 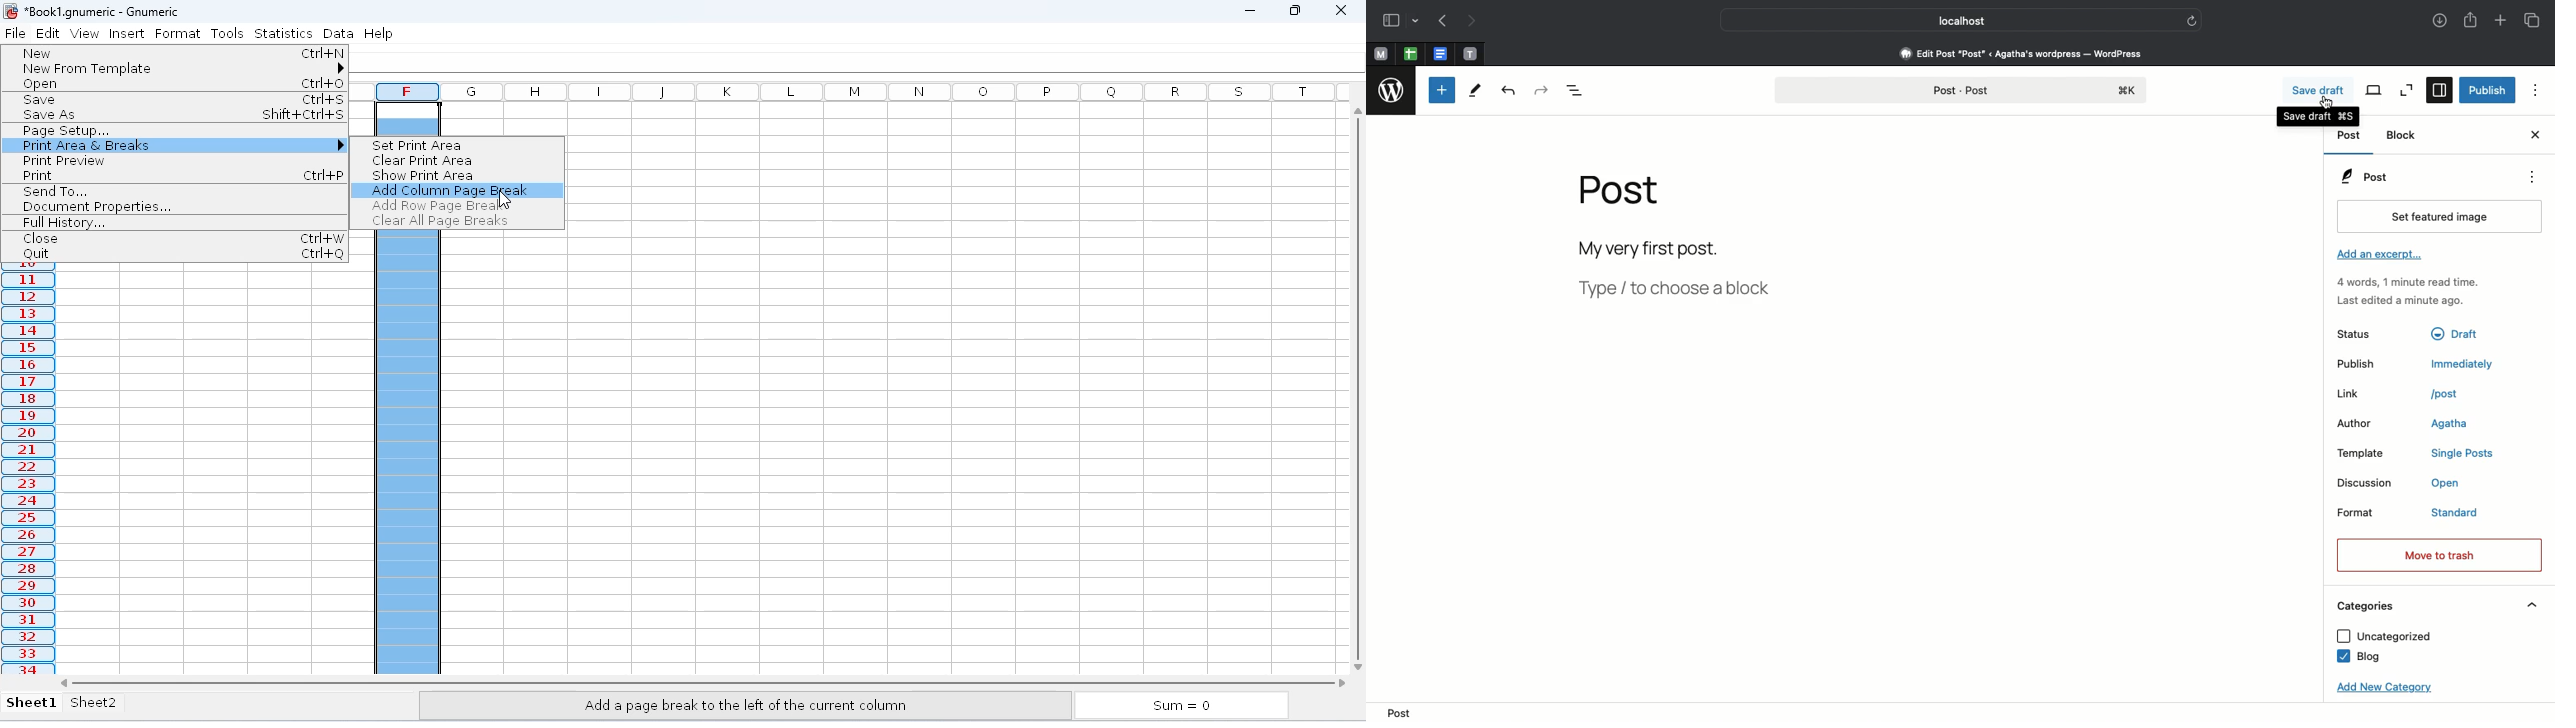 I want to click on /post, so click(x=2454, y=393).